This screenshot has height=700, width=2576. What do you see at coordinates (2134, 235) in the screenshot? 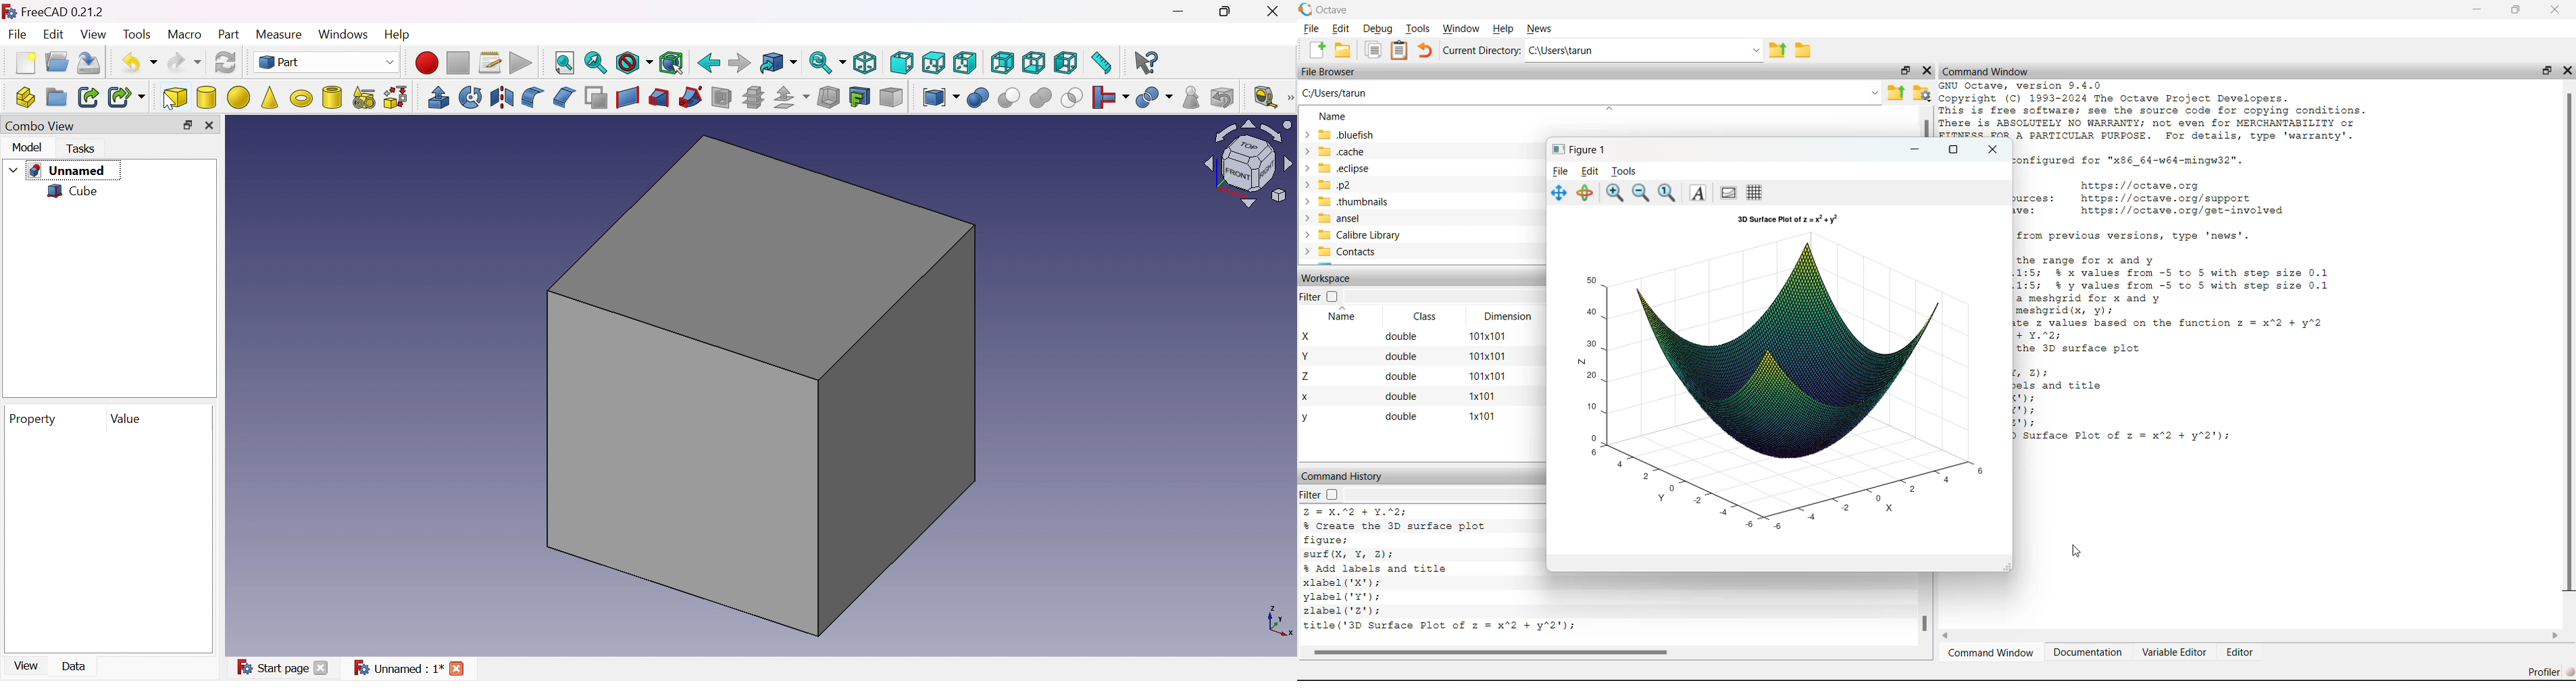
I see `For changes from previous versions, type 'news'.` at bounding box center [2134, 235].